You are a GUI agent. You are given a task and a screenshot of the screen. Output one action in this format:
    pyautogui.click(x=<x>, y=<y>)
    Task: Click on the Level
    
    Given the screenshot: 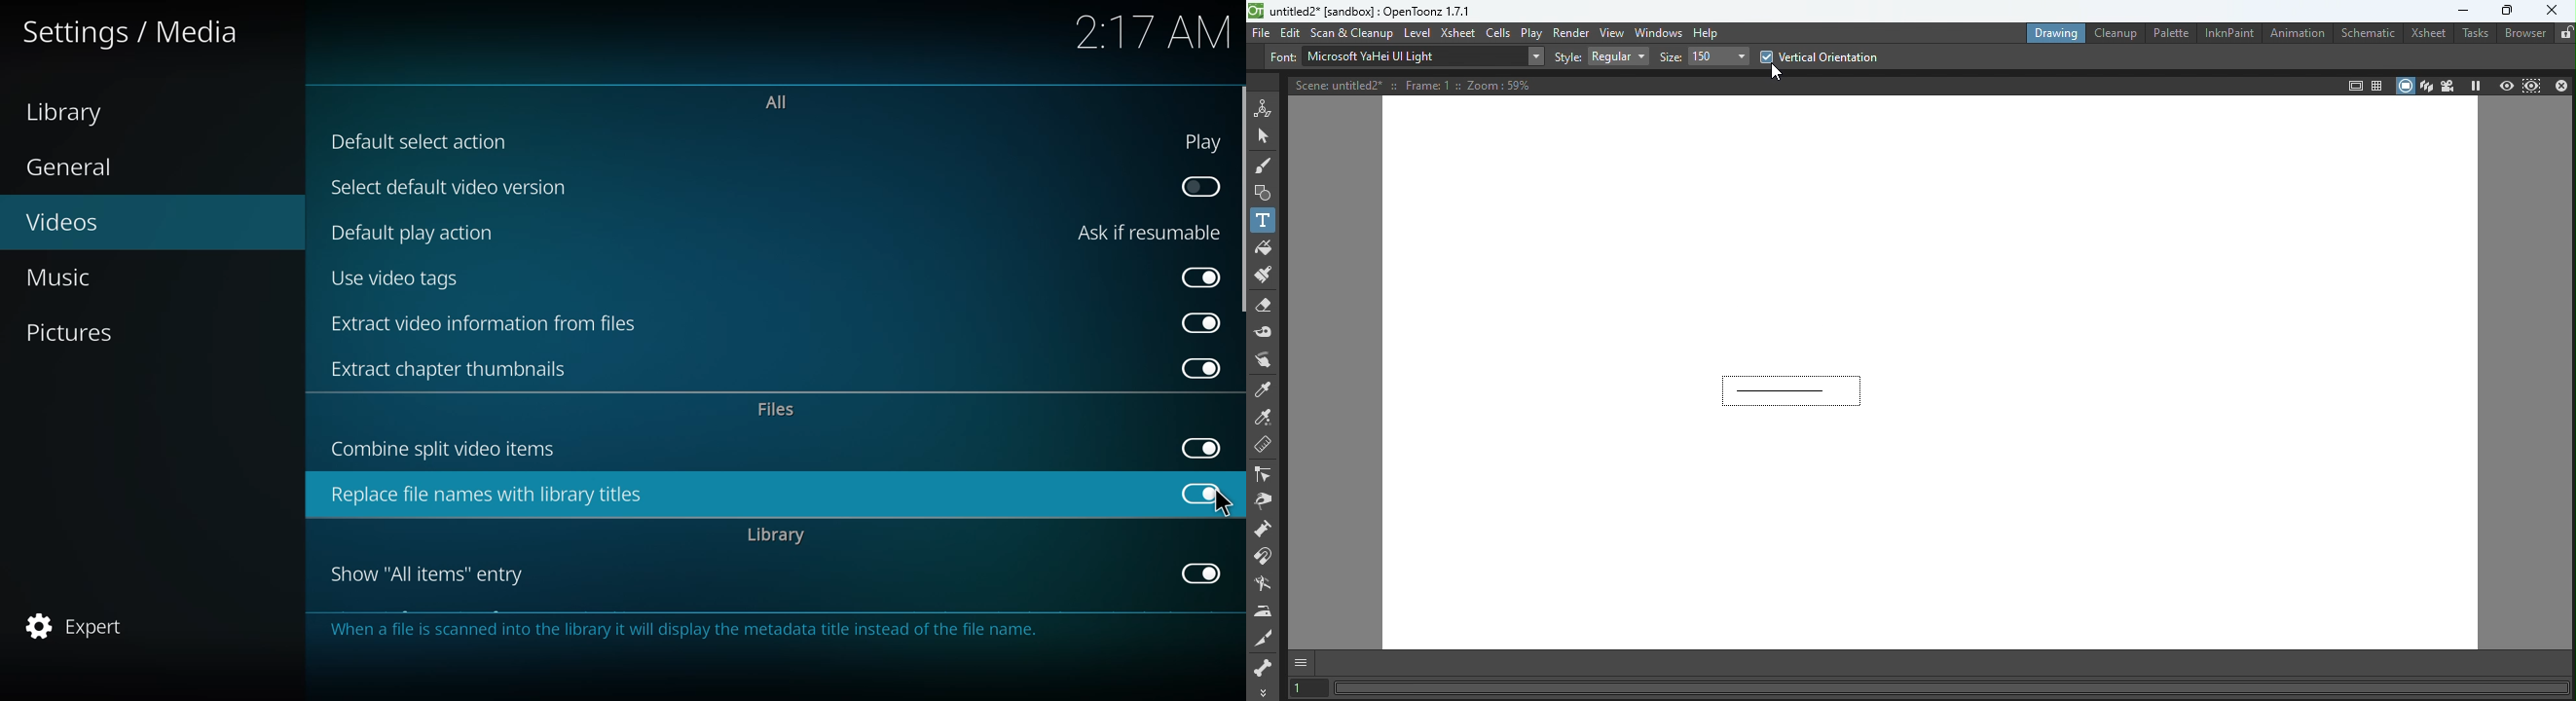 What is the action you would take?
    pyautogui.click(x=1420, y=35)
    